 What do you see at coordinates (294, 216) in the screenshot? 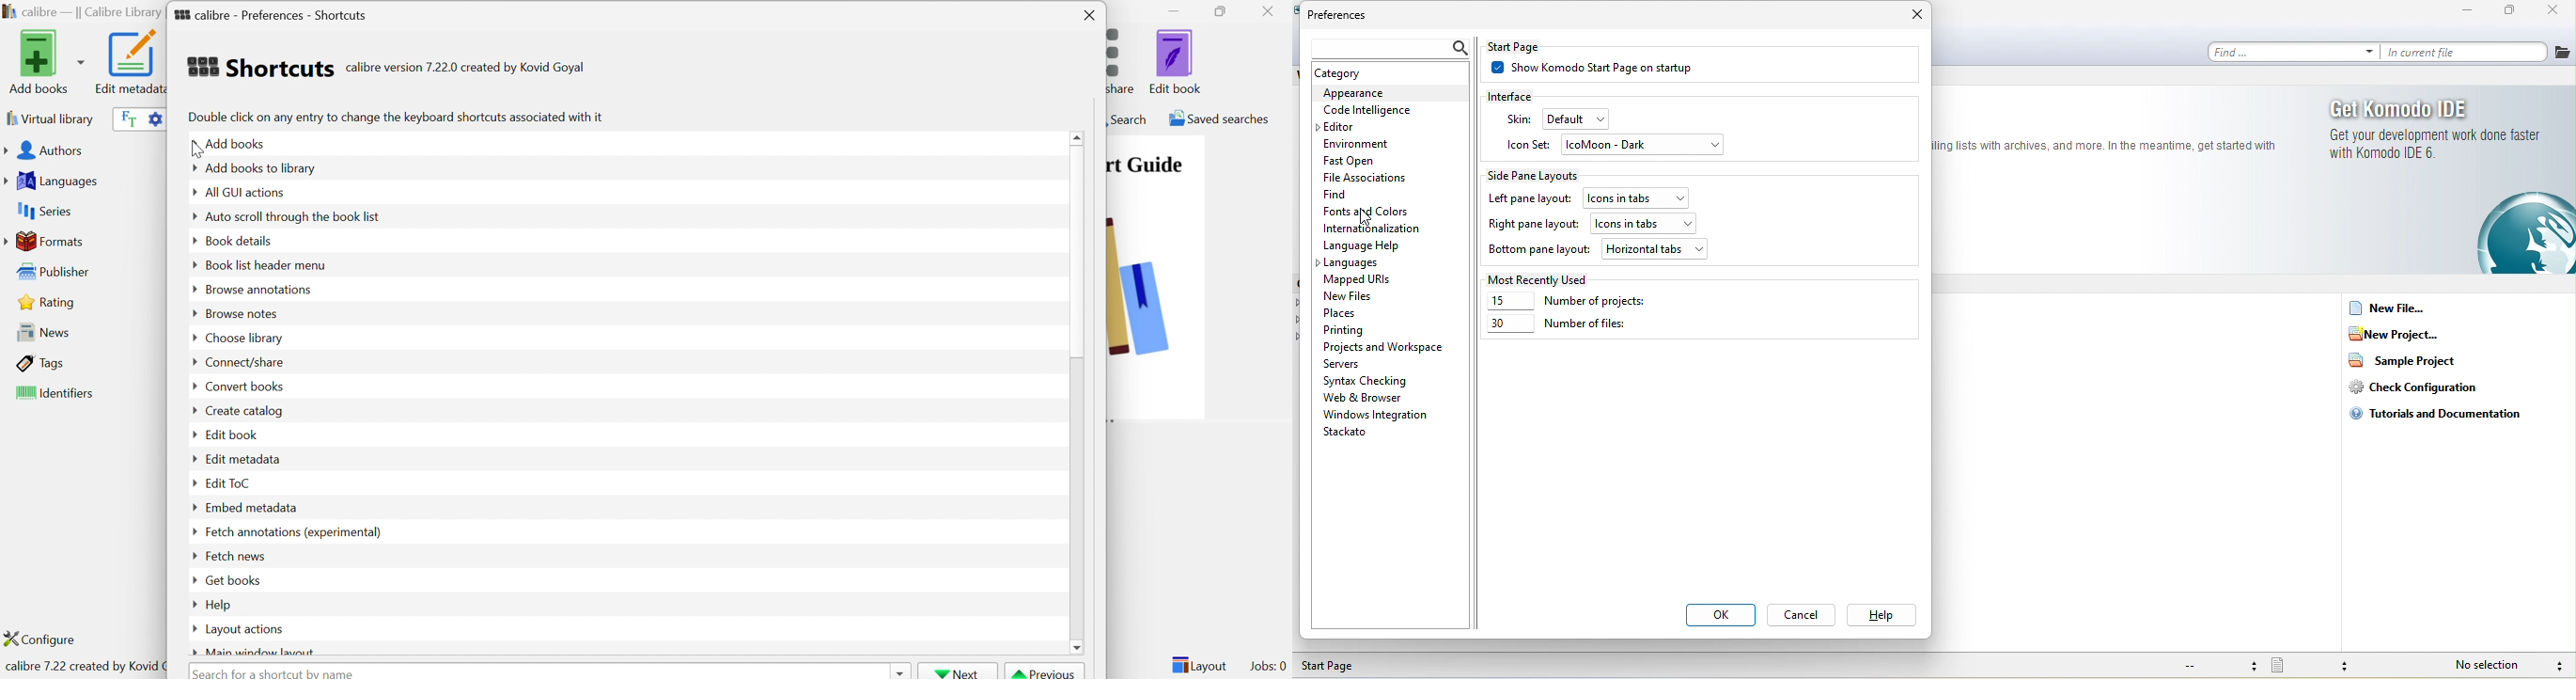
I see `Auto scroll through book list` at bounding box center [294, 216].